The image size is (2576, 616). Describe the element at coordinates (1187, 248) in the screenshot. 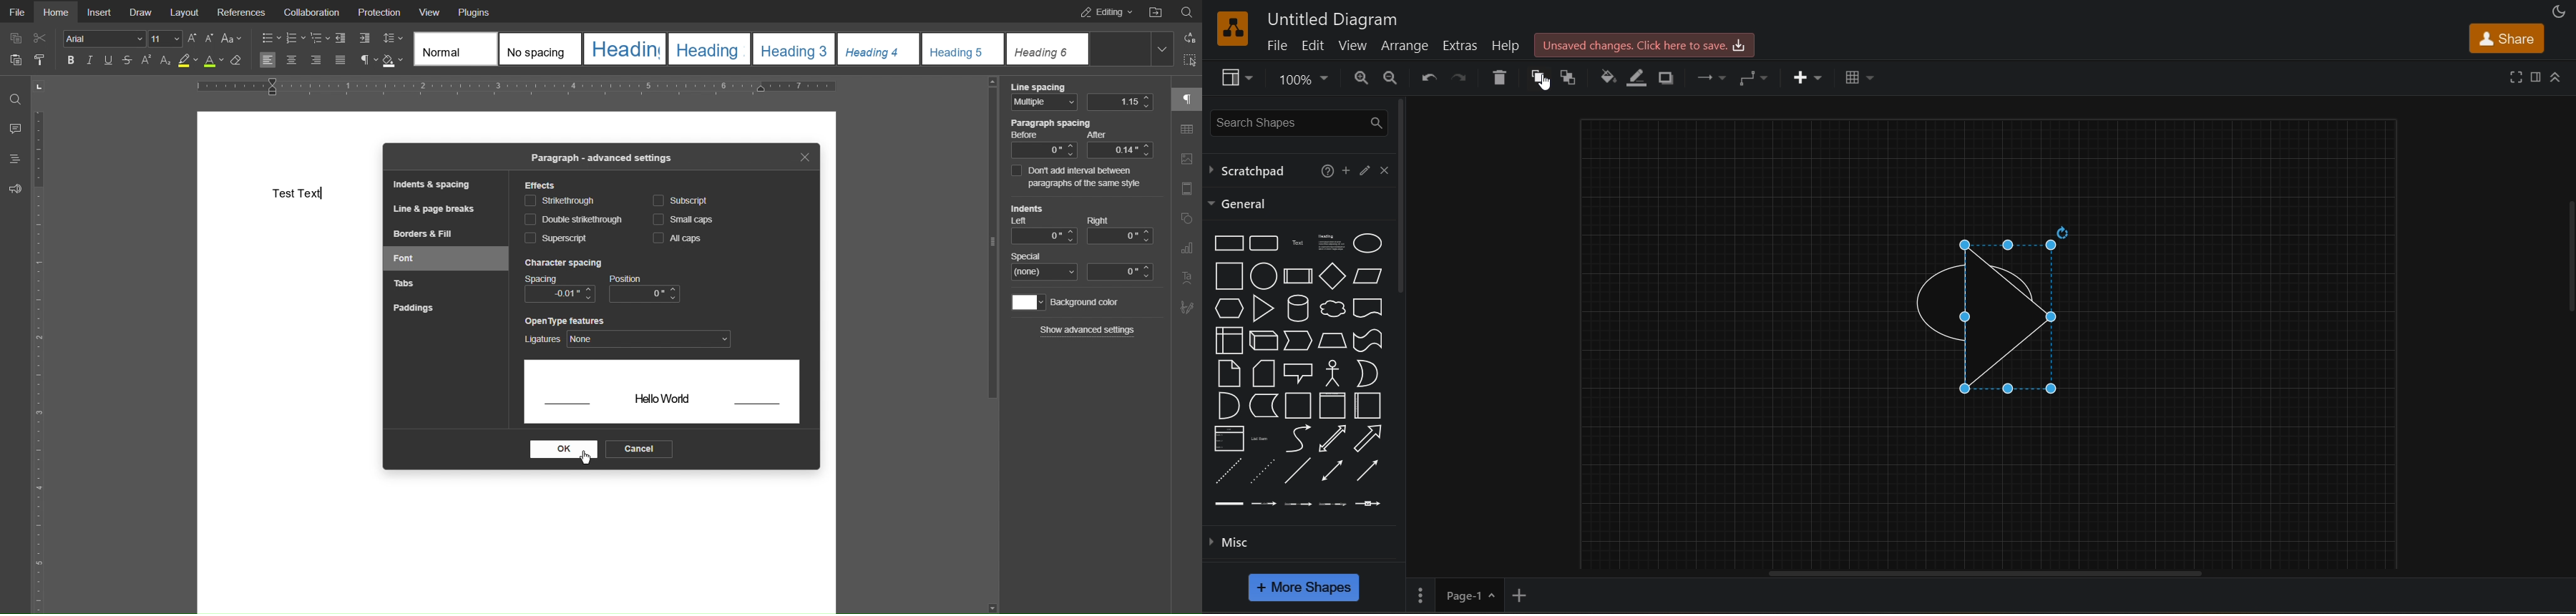

I see `Graph Settings` at that location.